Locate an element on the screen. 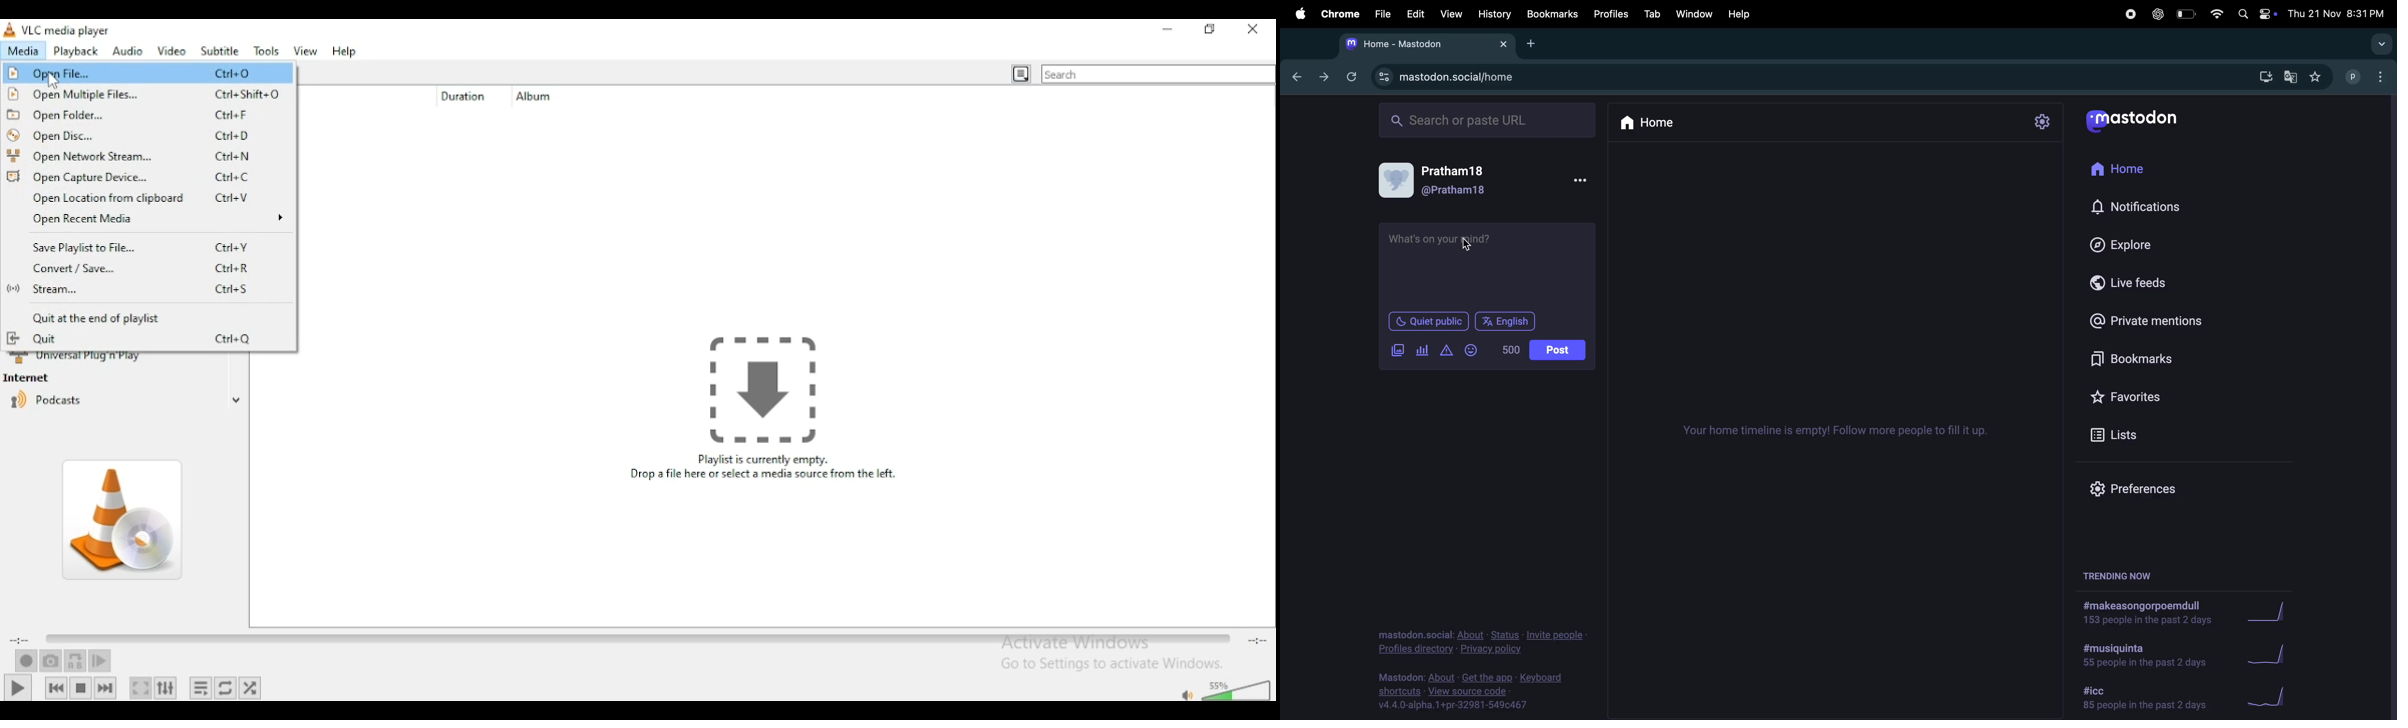 The image size is (2408, 728). translate is located at coordinates (2291, 77).